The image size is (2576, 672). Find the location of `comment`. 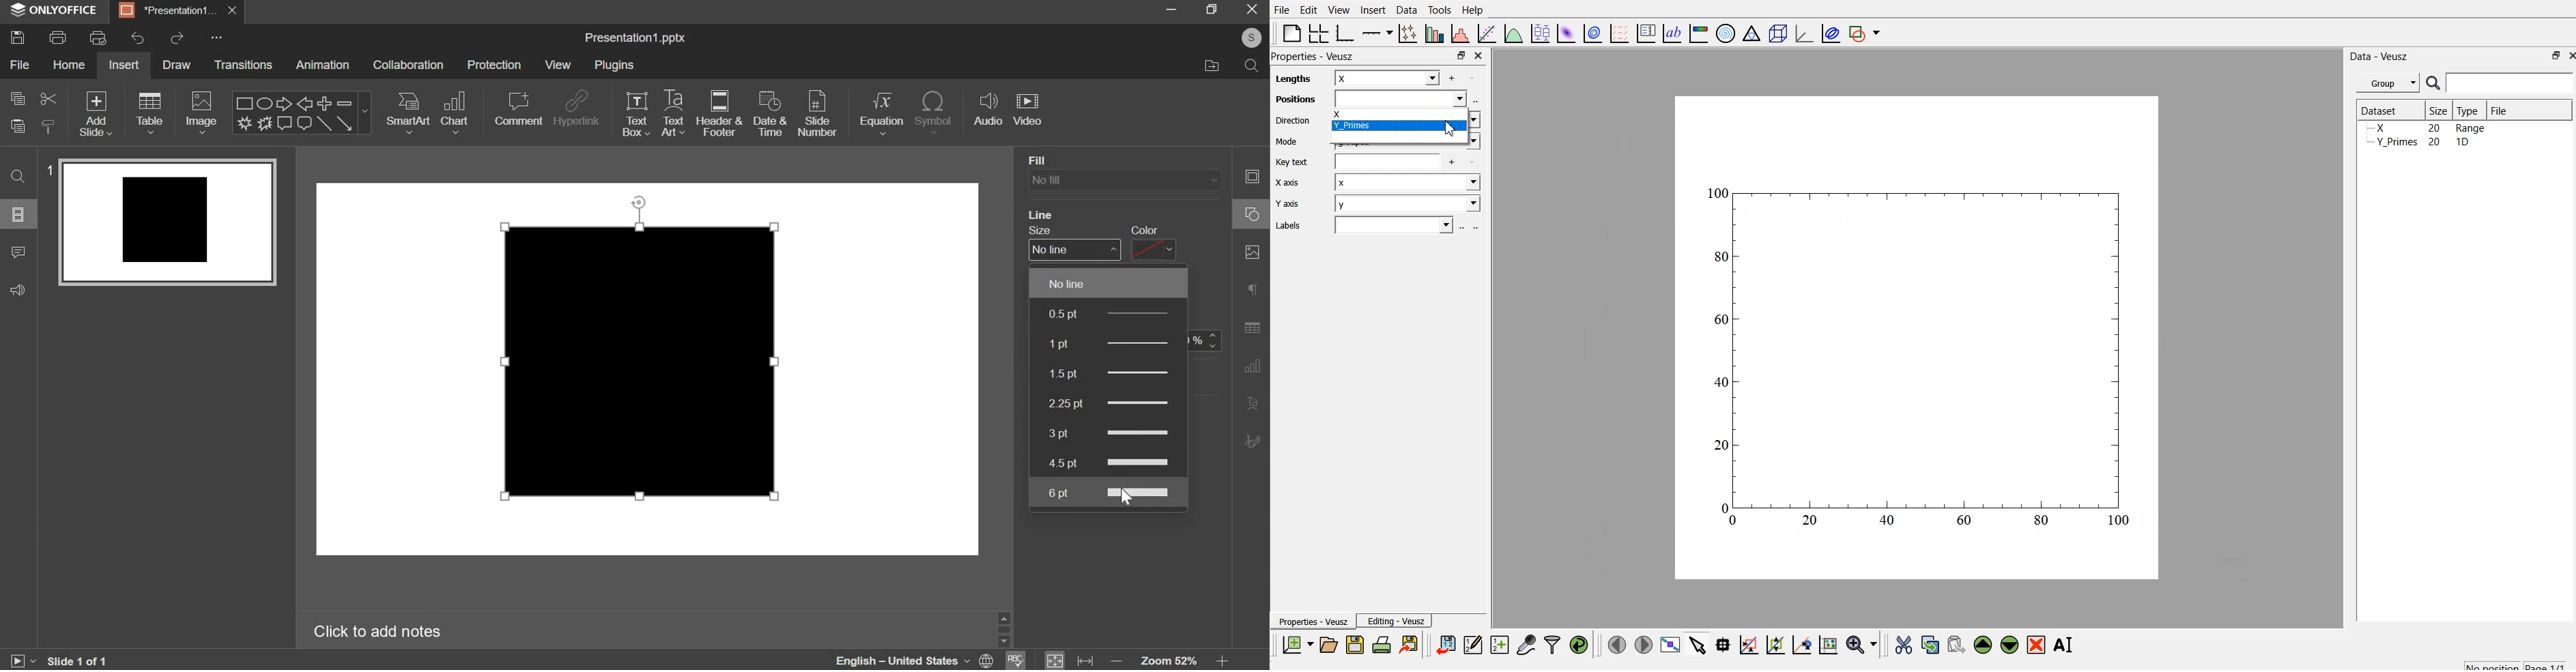

comment is located at coordinates (17, 253).